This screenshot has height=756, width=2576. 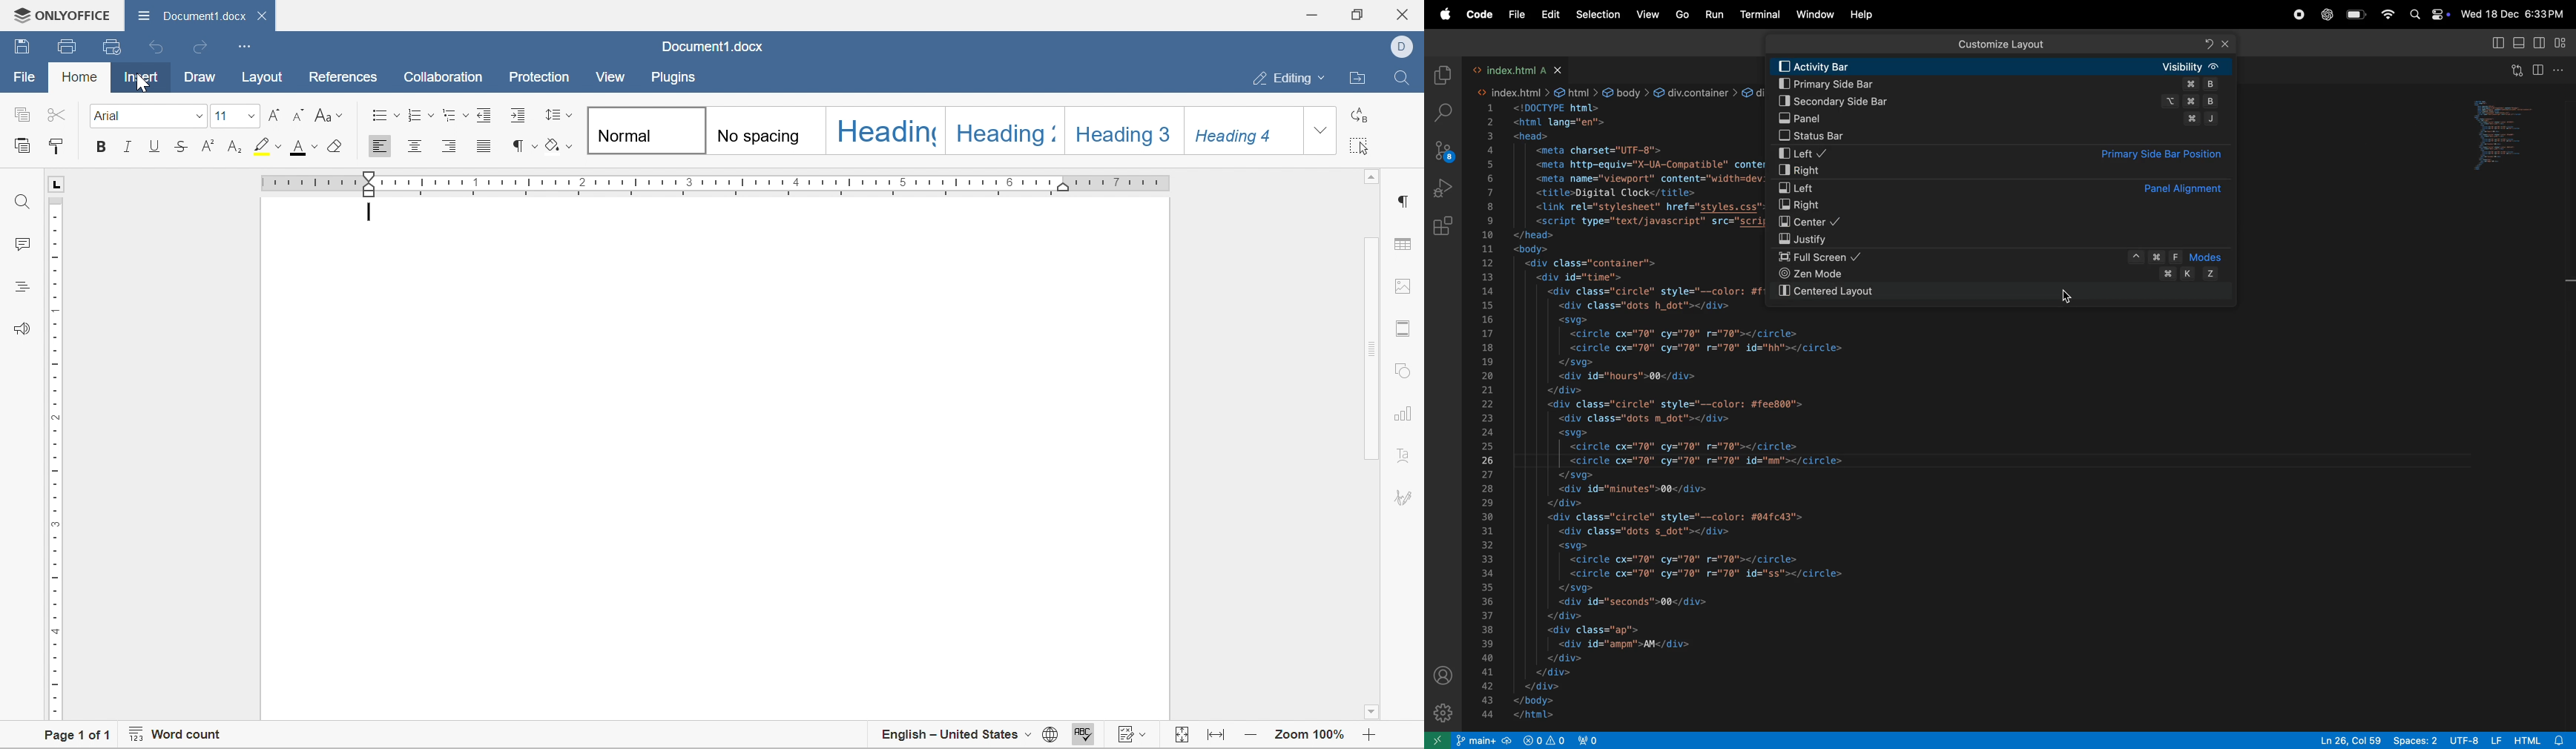 I want to click on Drop down, so click(x=1323, y=133).